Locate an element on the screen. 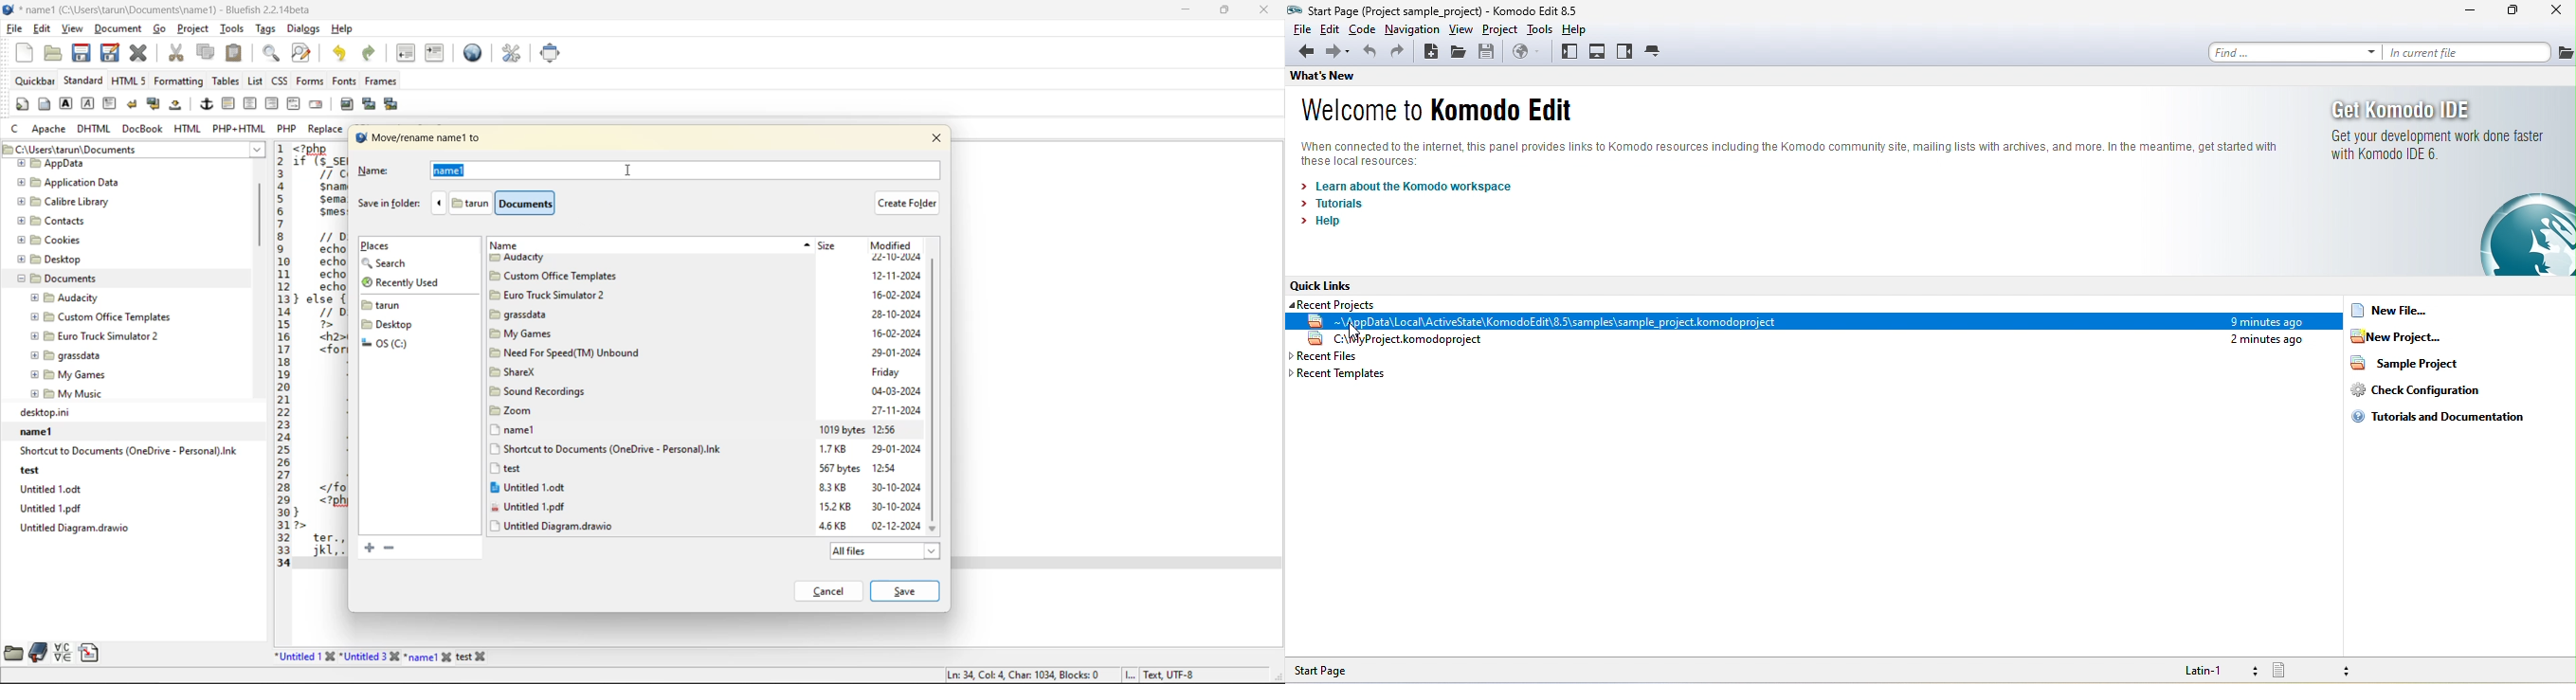 This screenshot has height=700, width=2576. tab is located at coordinates (1660, 51).